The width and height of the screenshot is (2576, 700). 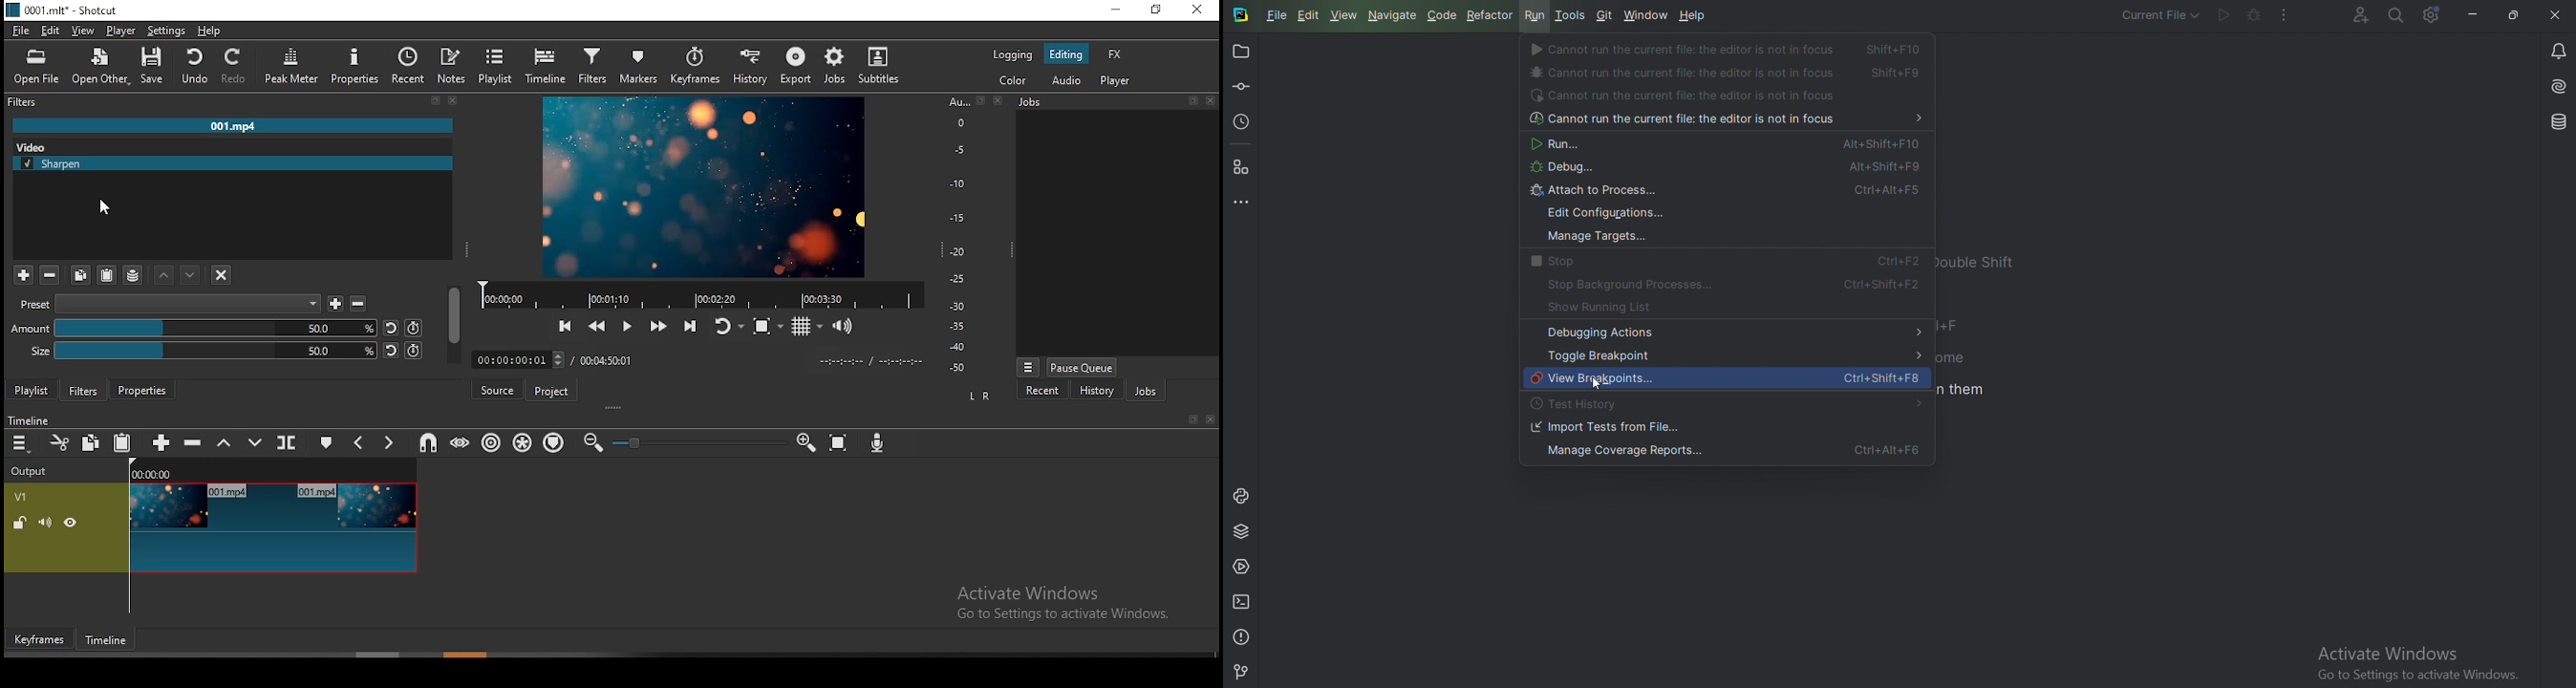 What do you see at coordinates (488, 442) in the screenshot?
I see `ripple` at bounding box center [488, 442].